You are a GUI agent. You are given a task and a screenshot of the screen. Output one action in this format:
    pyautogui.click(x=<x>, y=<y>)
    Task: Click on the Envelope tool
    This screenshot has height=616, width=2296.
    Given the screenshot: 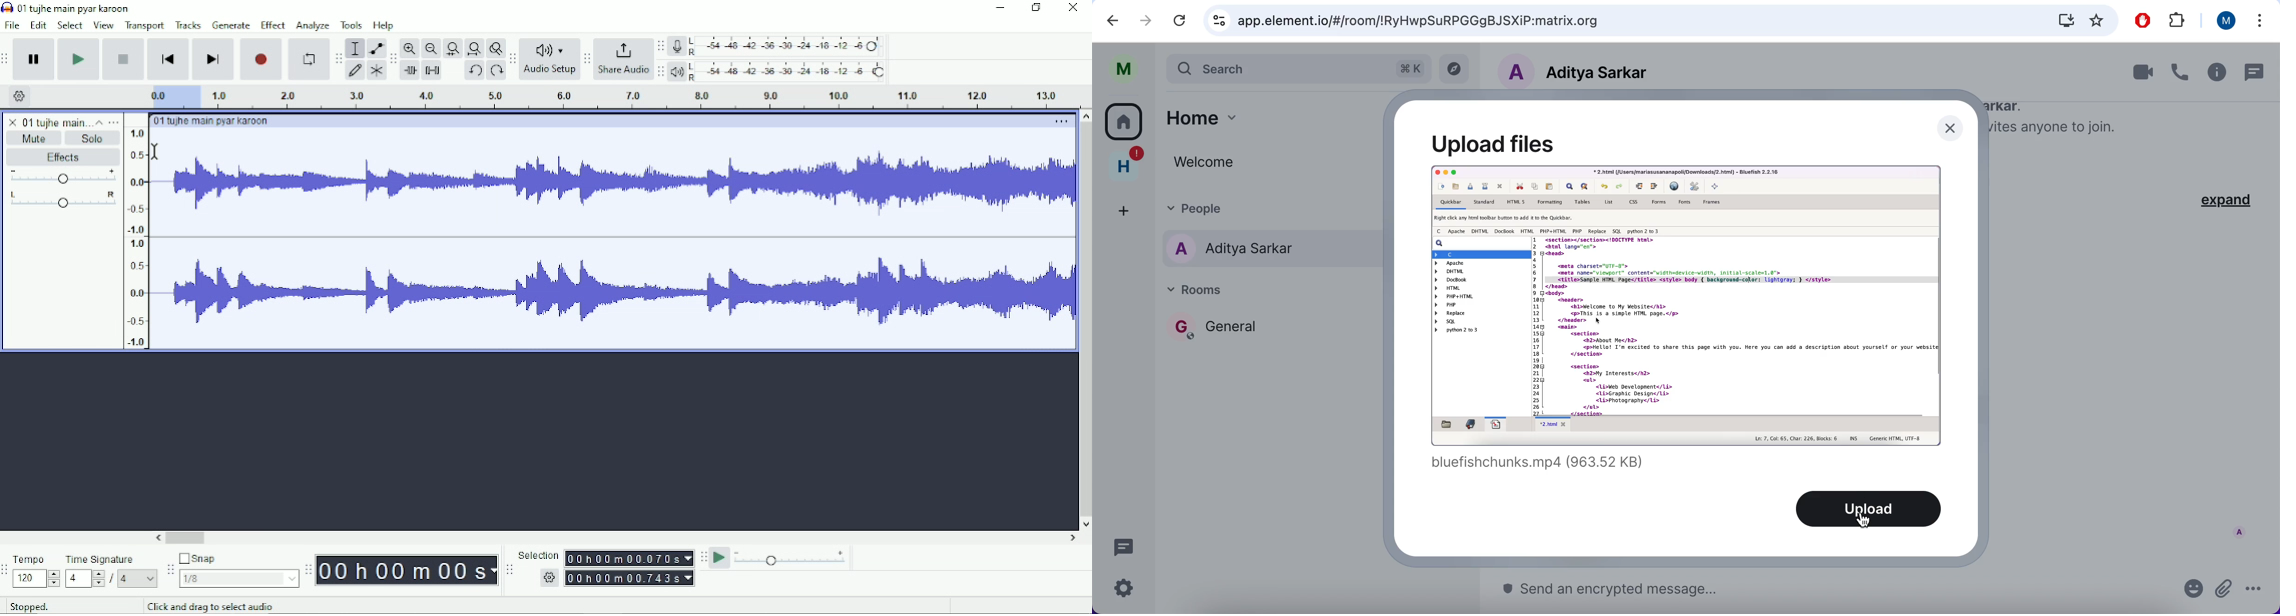 What is the action you would take?
    pyautogui.click(x=375, y=49)
    